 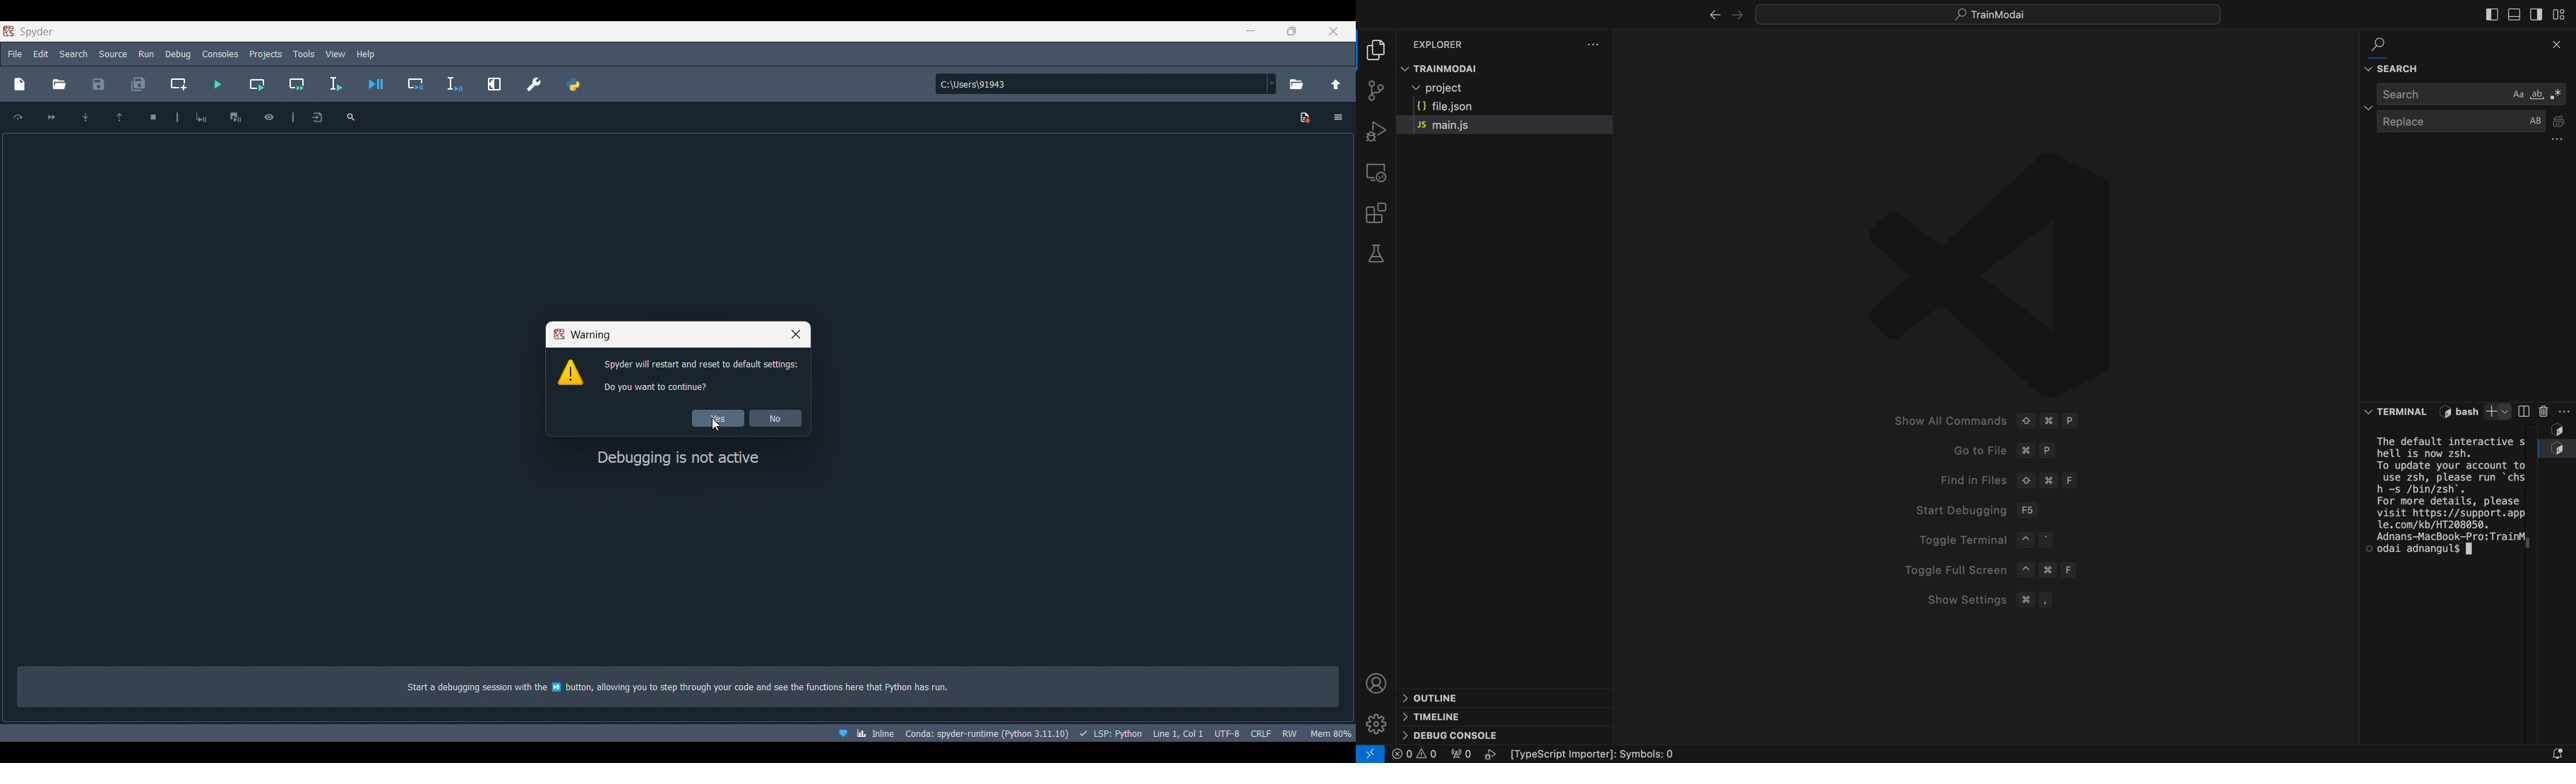 What do you see at coordinates (351, 116) in the screenshot?
I see `search variable name` at bounding box center [351, 116].